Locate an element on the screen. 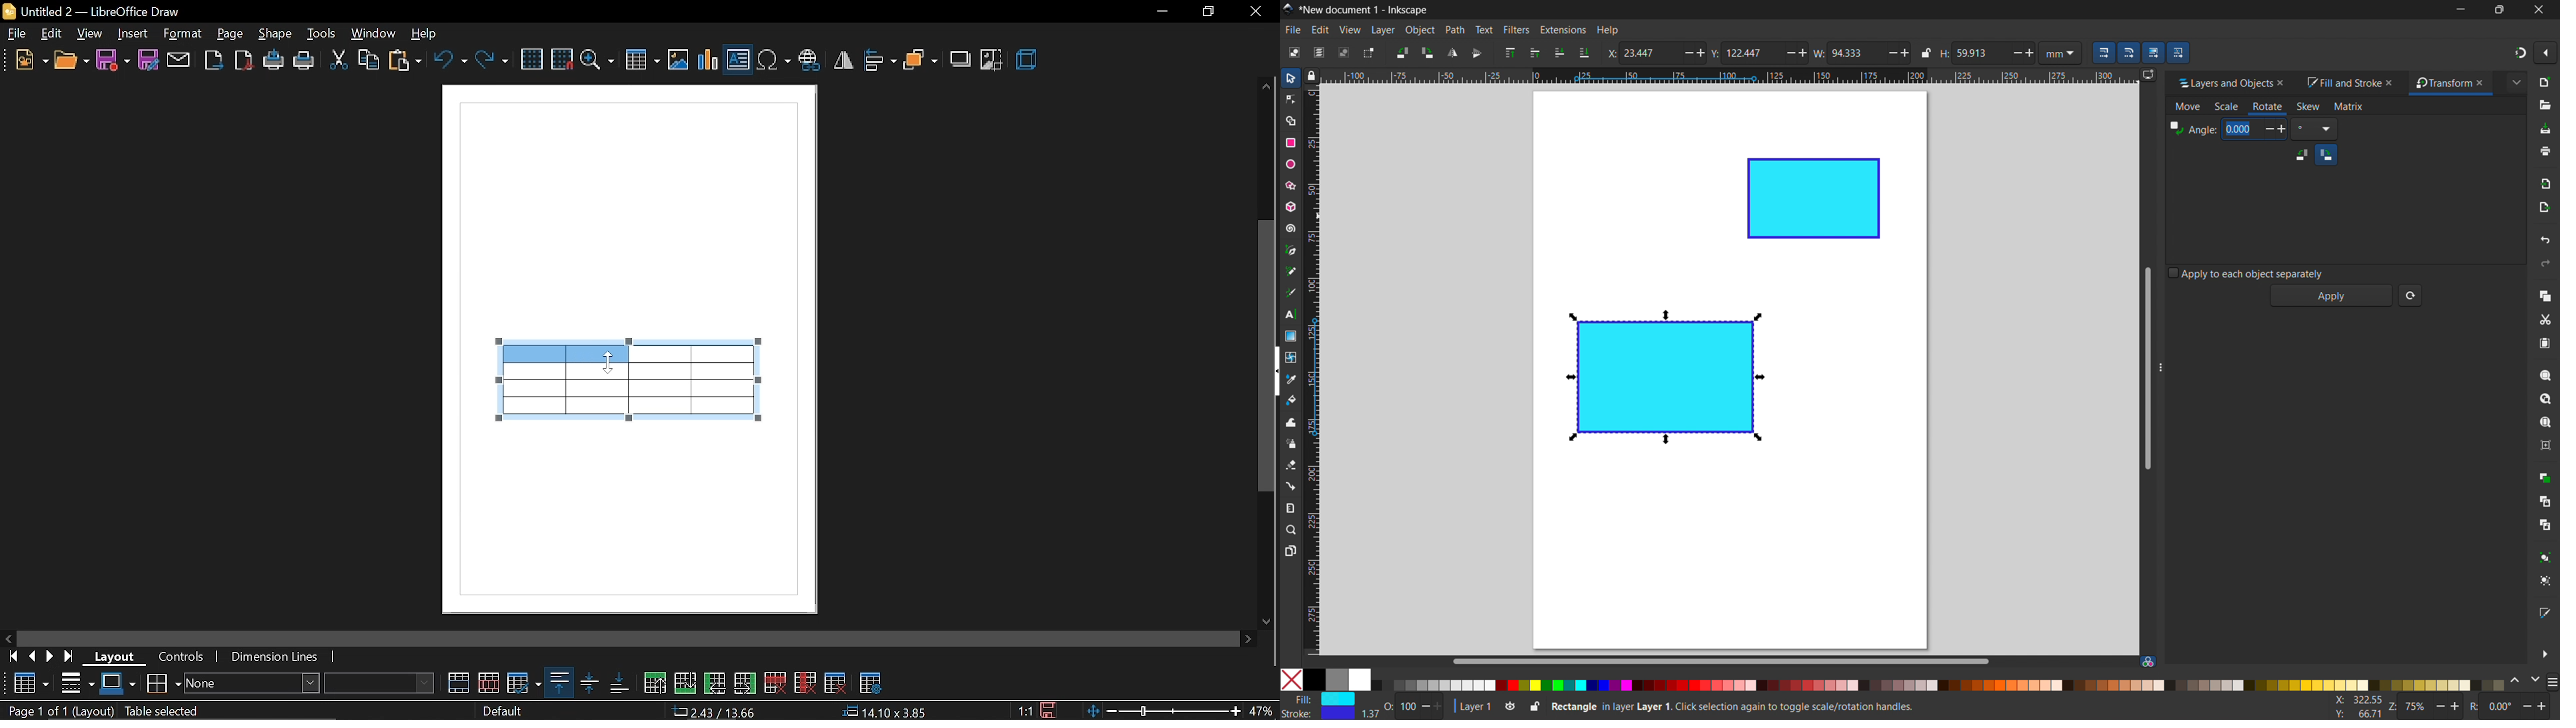 This screenshot has width=2576, height=728. object 2 is located at coordinates (1814, 199).